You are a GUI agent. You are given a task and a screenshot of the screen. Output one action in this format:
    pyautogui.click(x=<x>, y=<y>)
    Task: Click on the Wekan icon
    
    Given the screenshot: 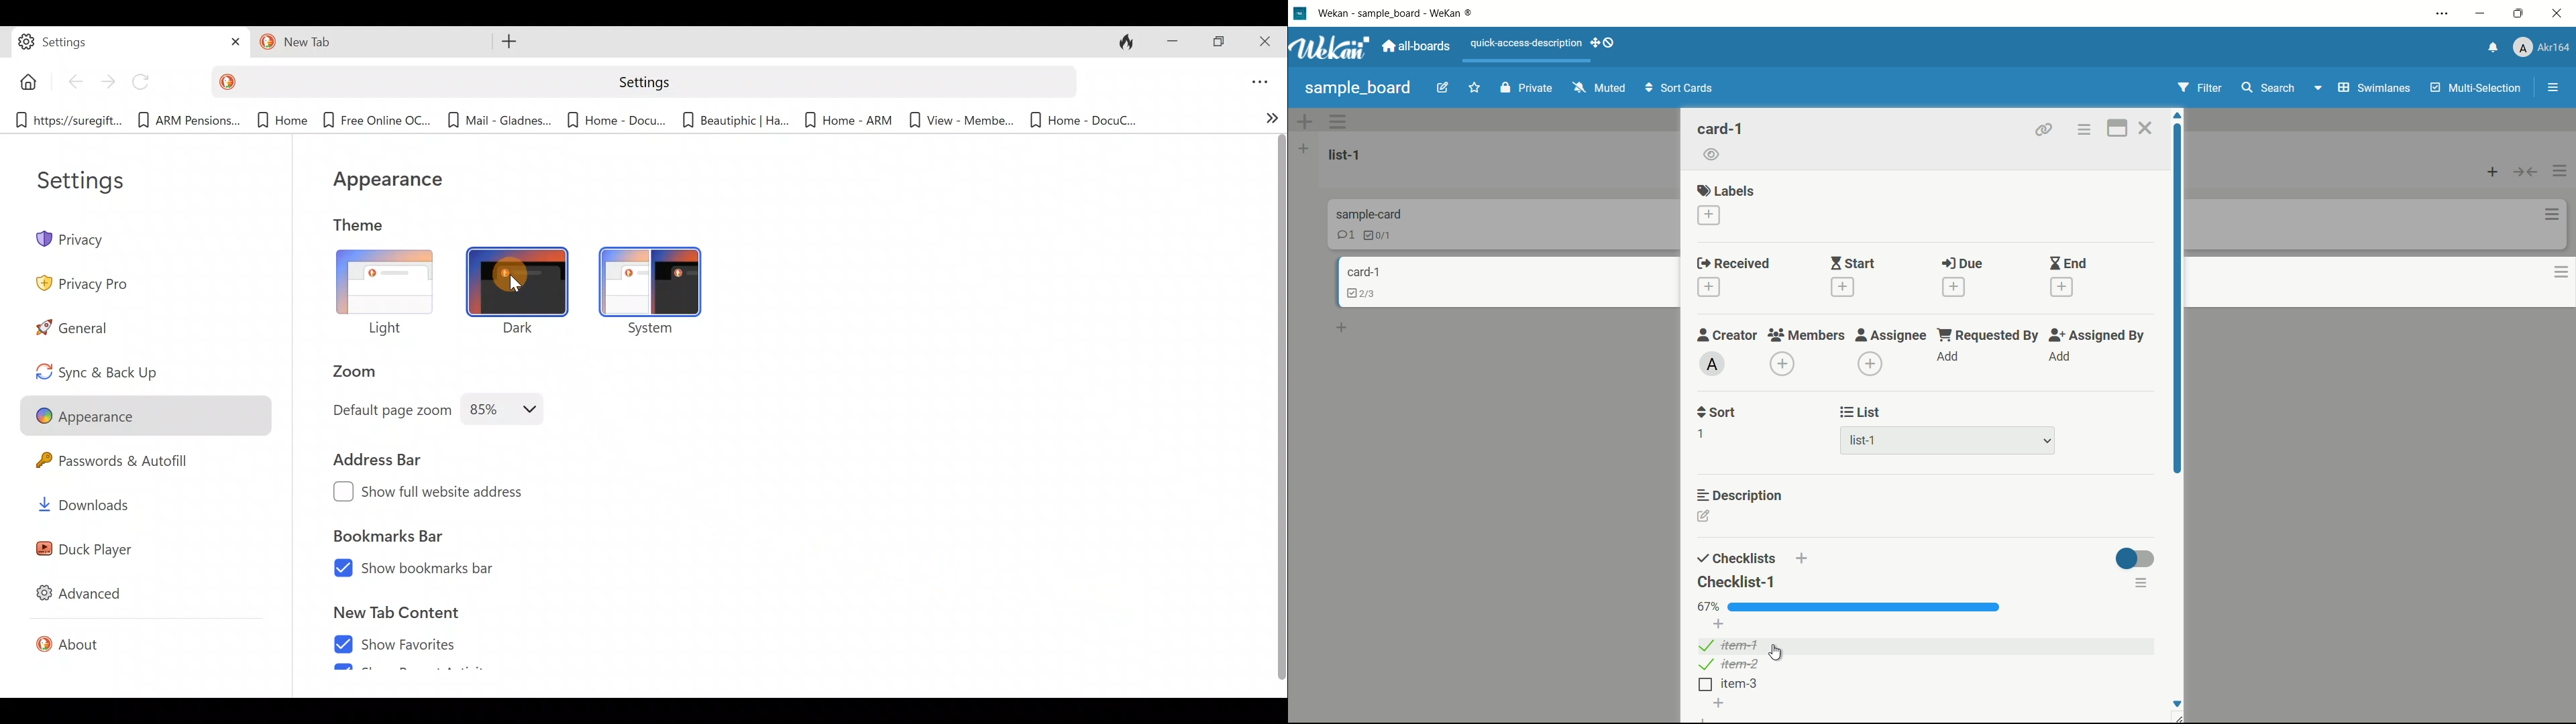 What is the action you would take?
    pyautogui.click(x=1299, y=13)
    